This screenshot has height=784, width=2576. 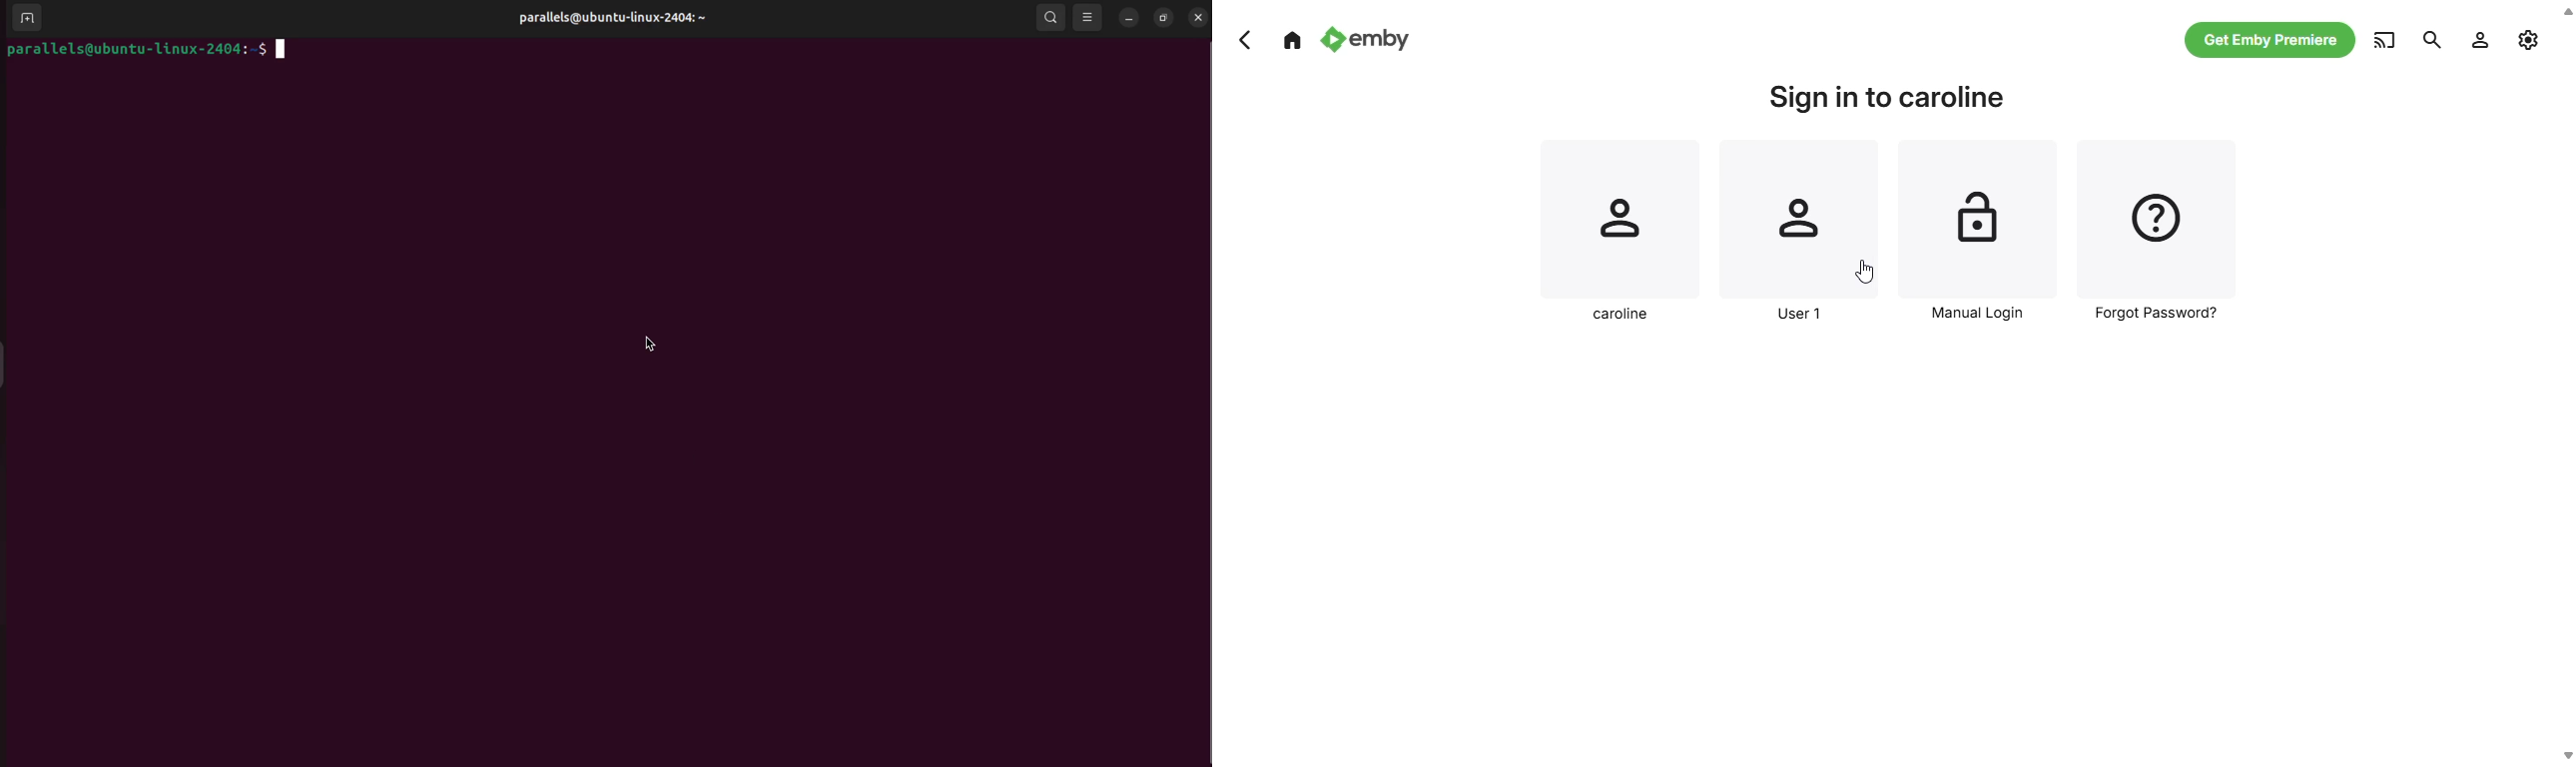 I want to click on play on another device, so click(x=2432, y=40).